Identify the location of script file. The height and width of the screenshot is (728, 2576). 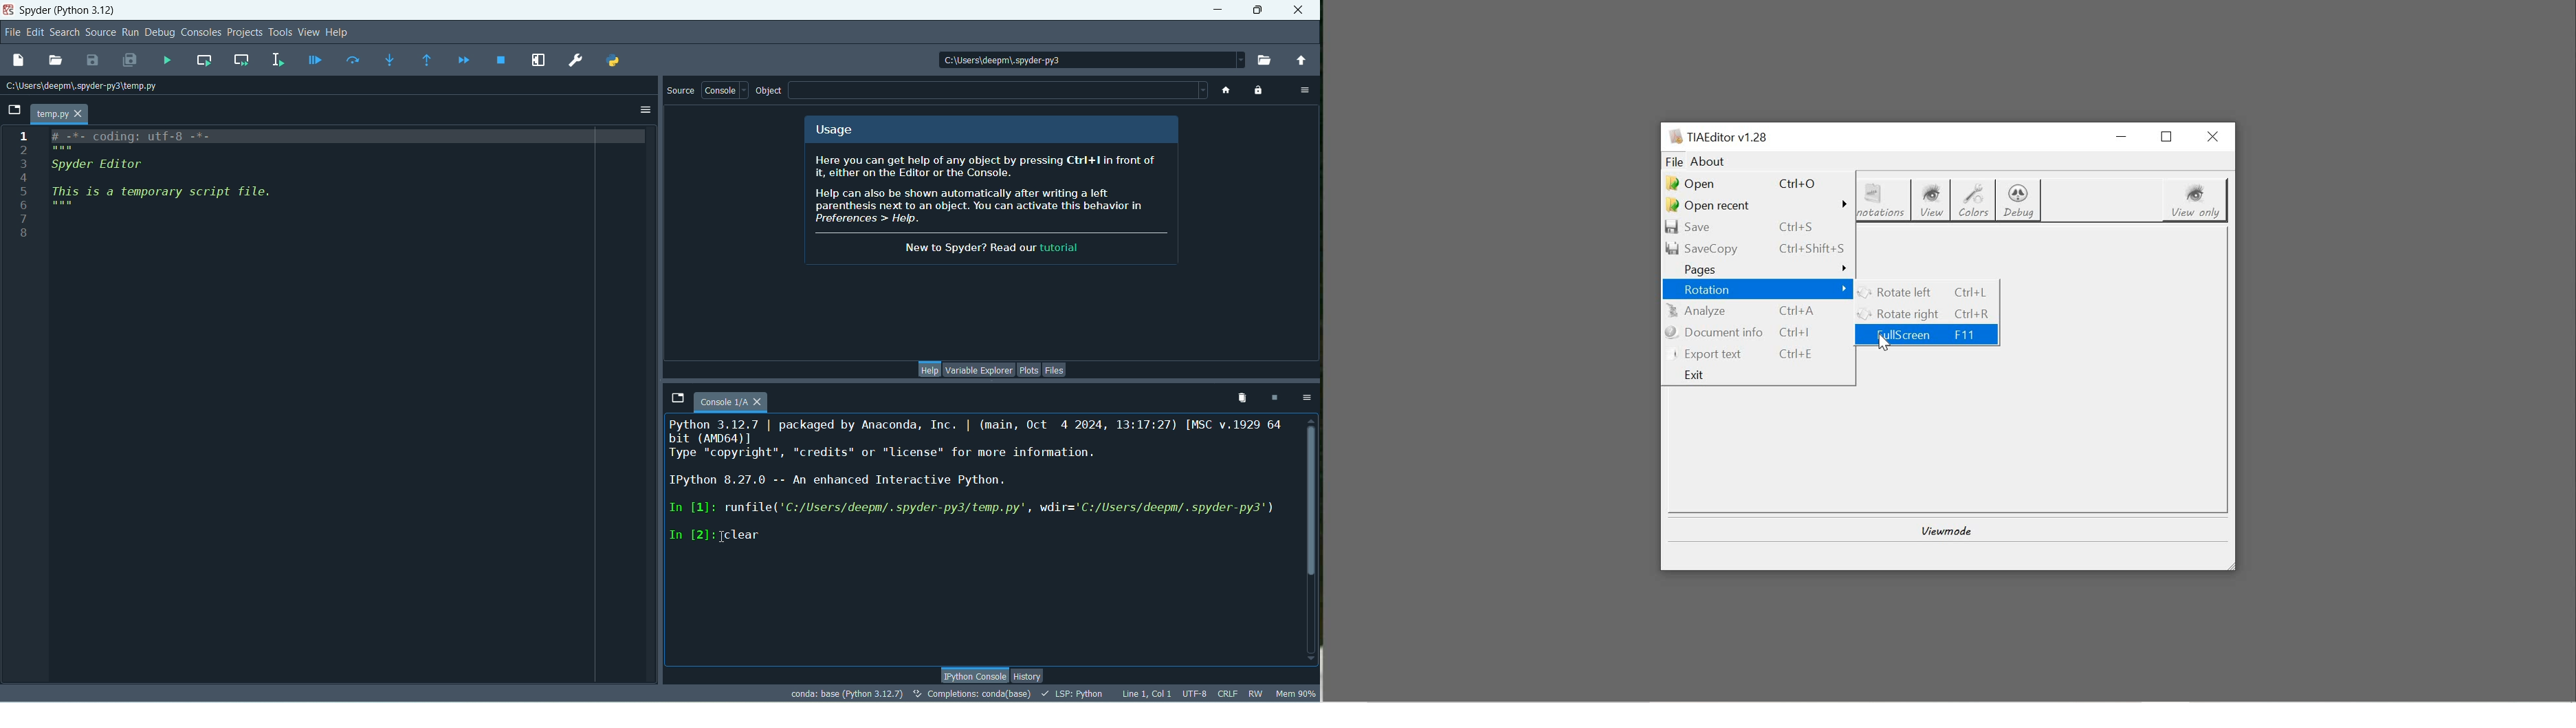
(198, 181).